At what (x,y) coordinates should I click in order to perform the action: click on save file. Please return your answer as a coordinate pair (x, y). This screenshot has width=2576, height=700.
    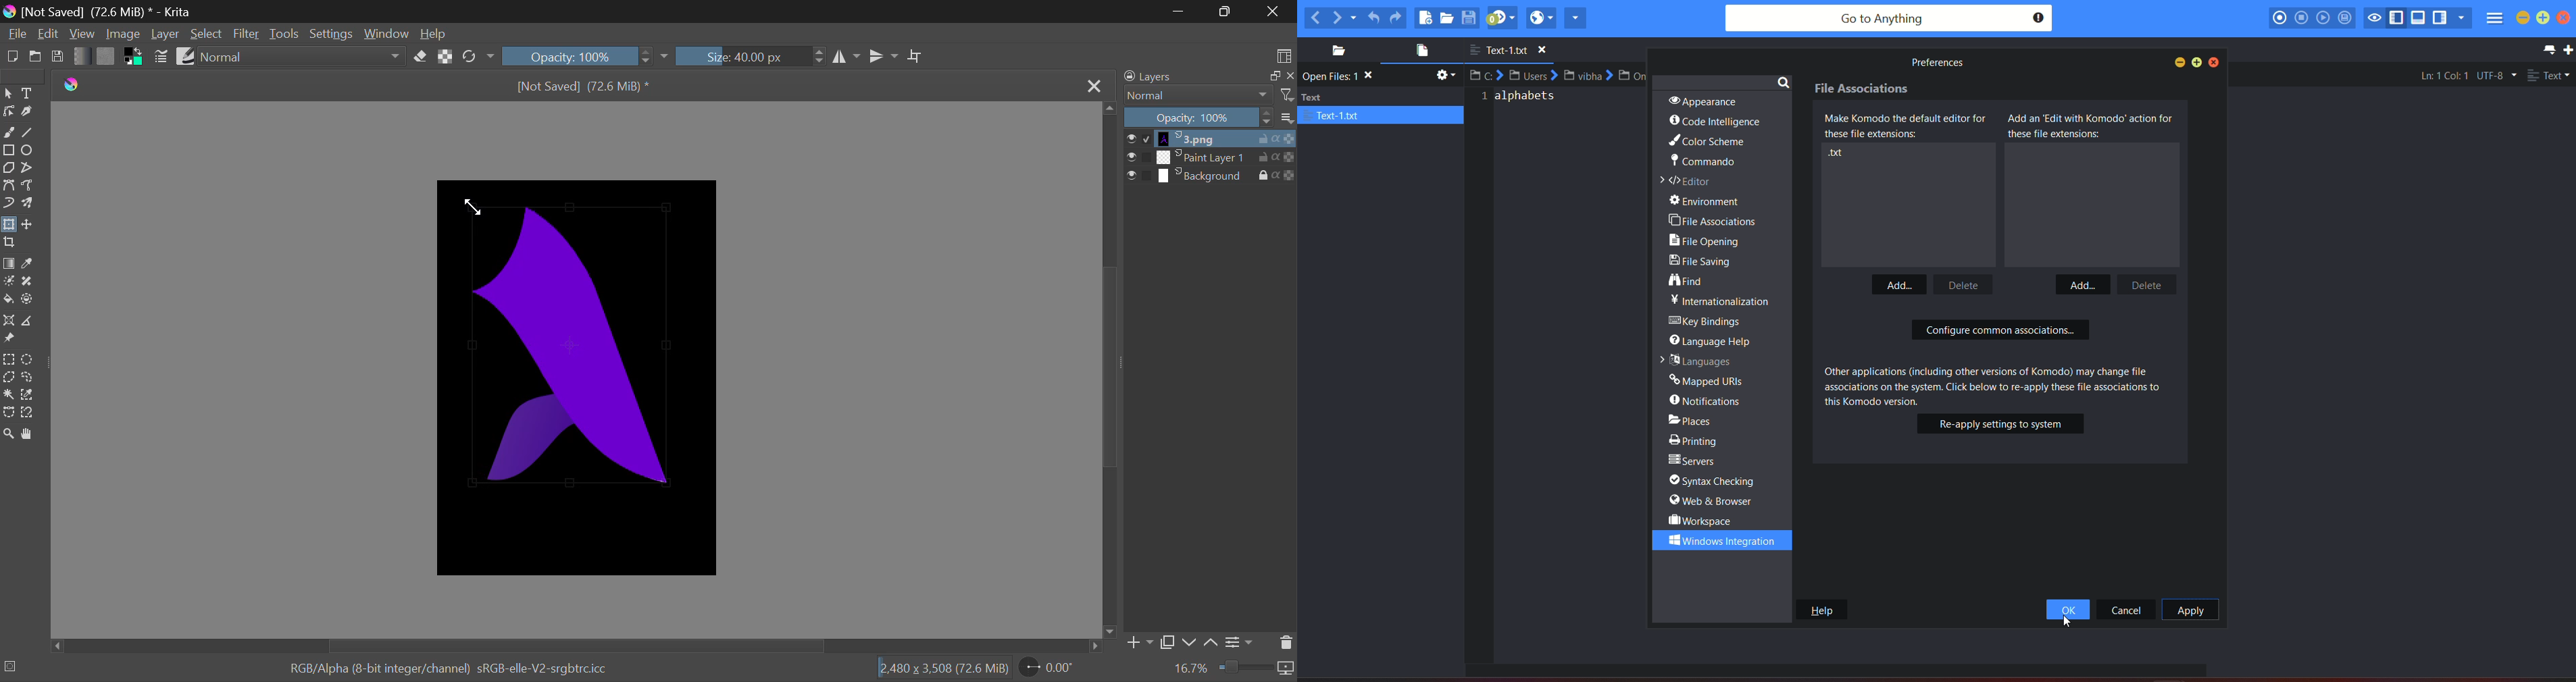
    Looking at the image, I should click on (1470, 17).